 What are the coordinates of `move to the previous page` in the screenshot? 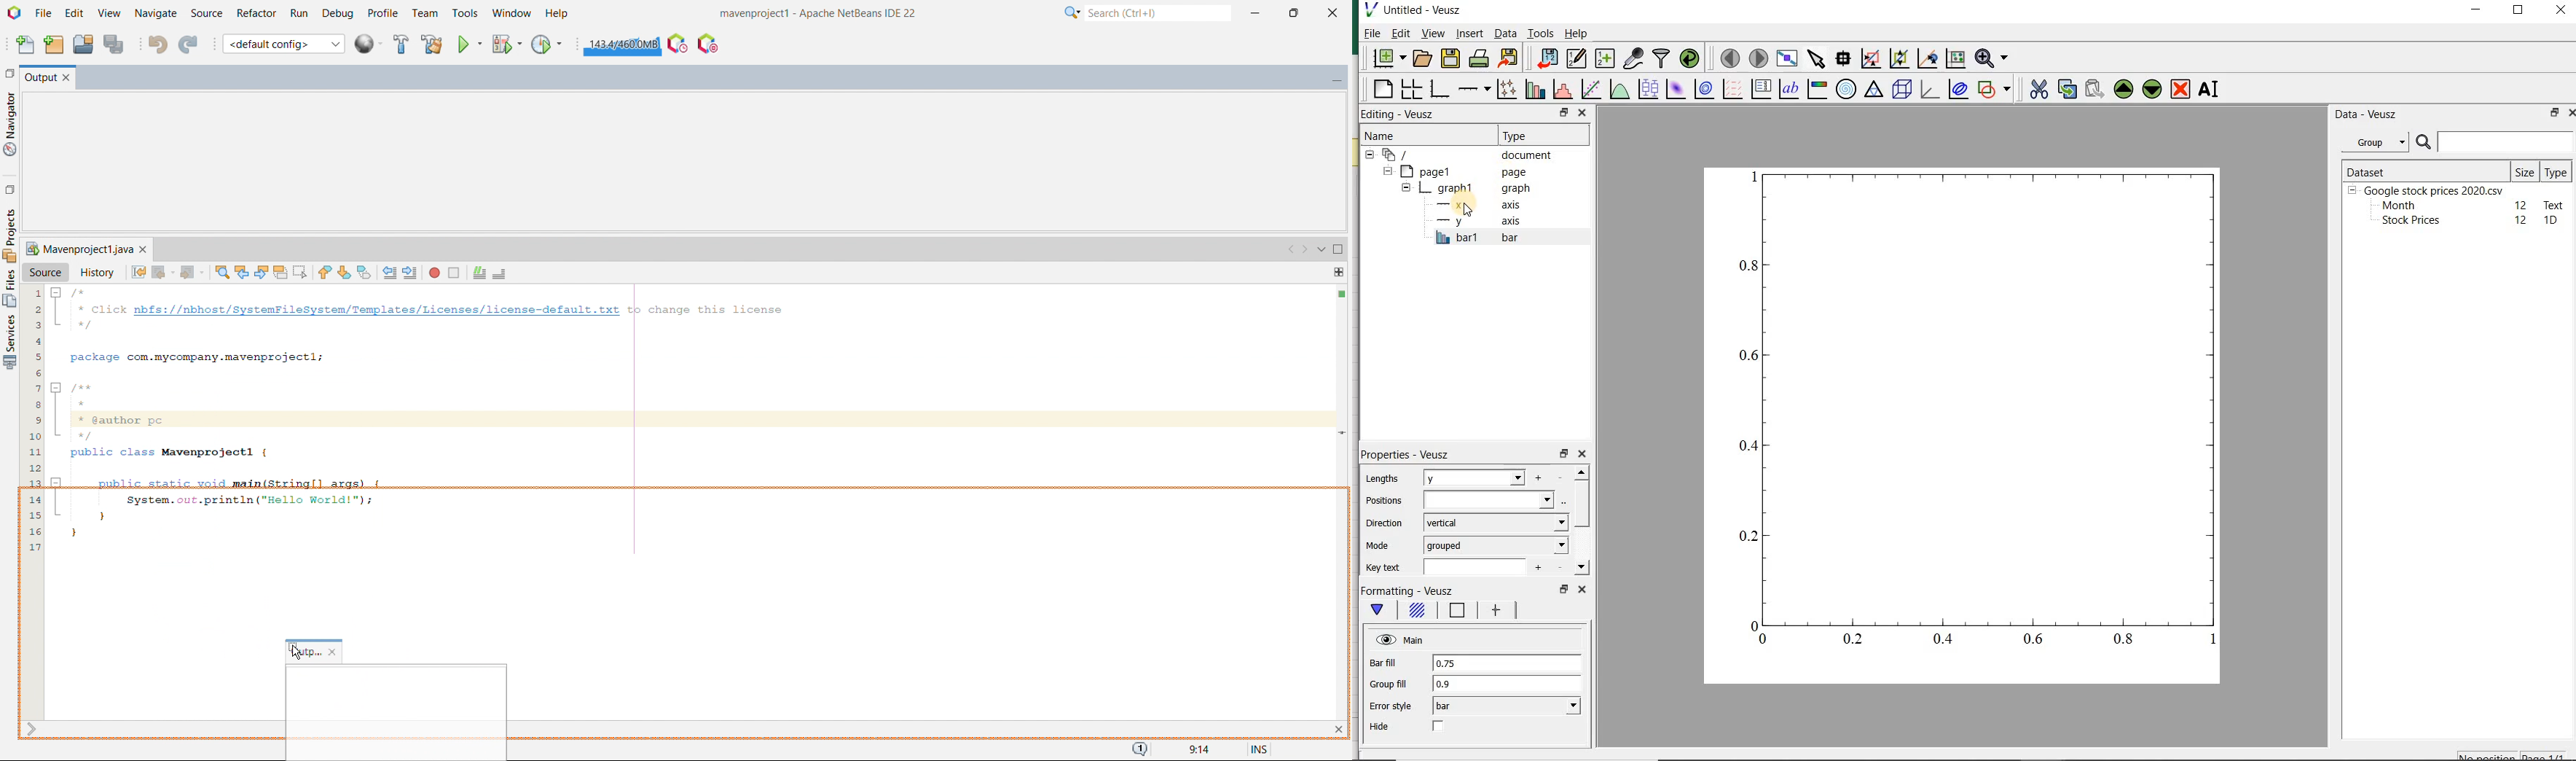 It's located at (1728, 57).